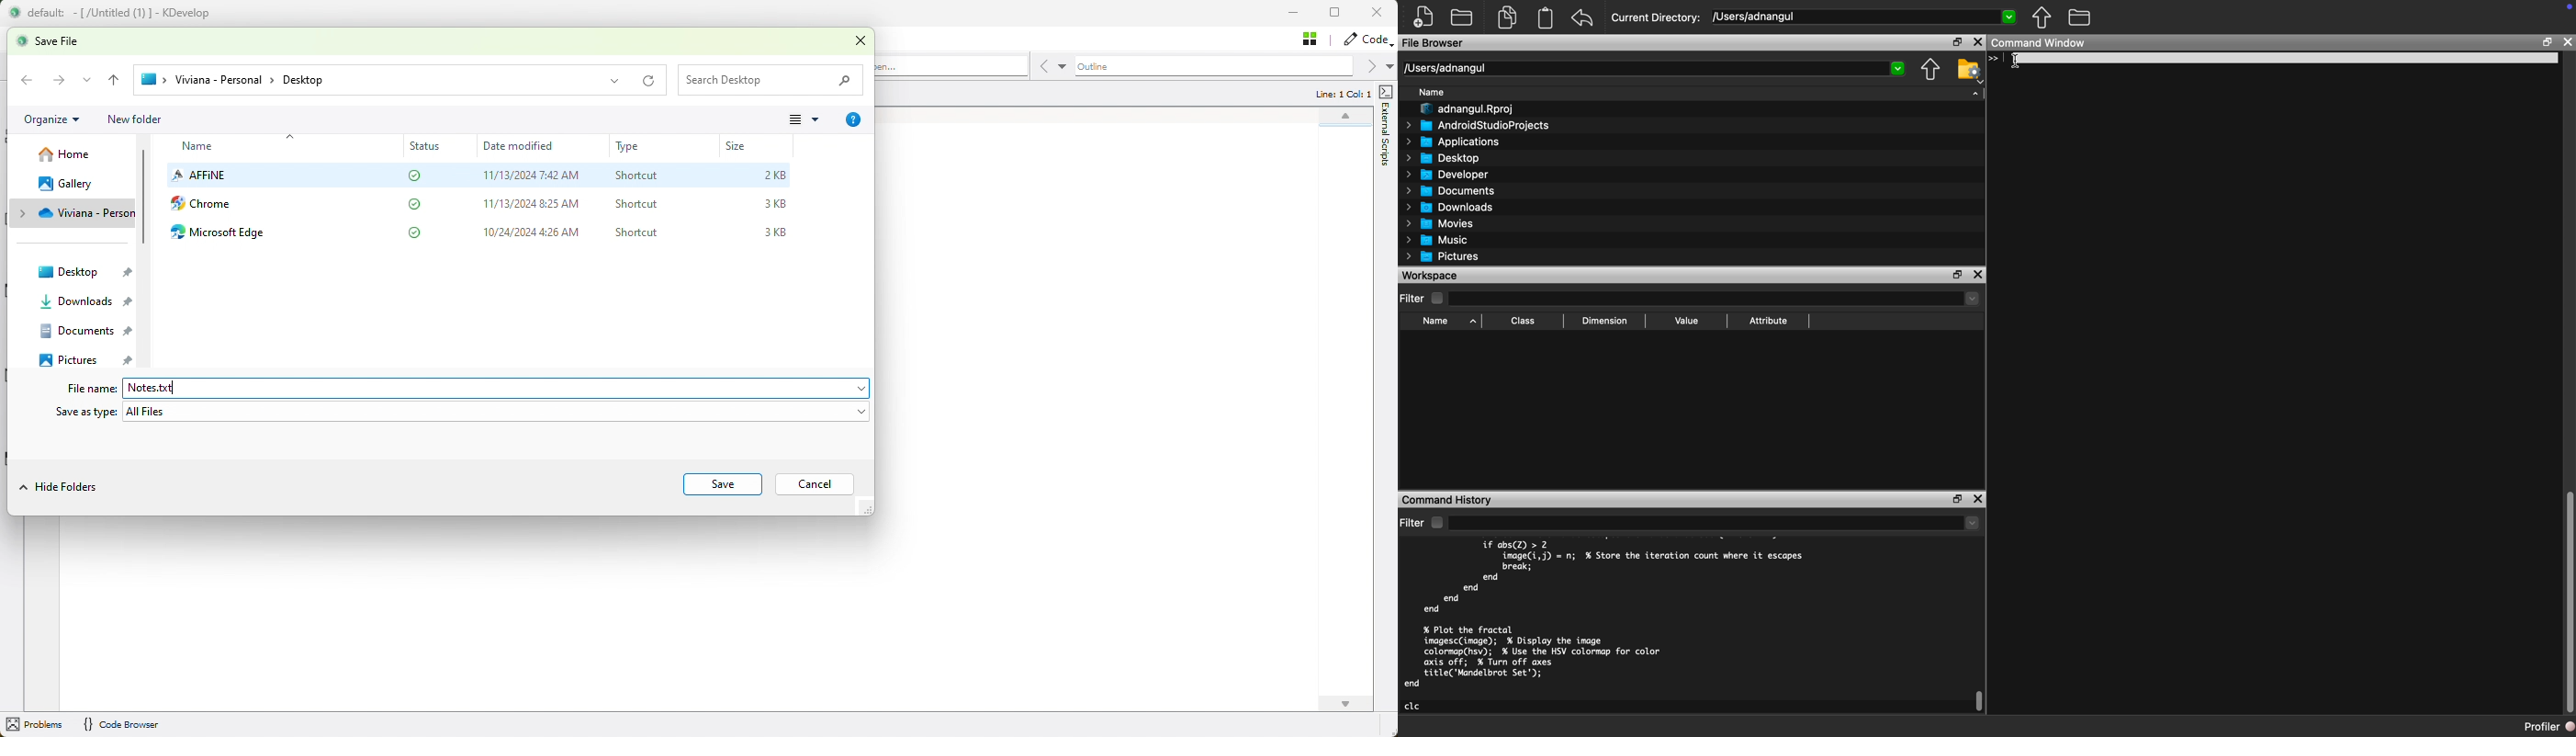  Describe the element at coordinates (1450, 499) in the screenshot. I see `Command History` at that location.